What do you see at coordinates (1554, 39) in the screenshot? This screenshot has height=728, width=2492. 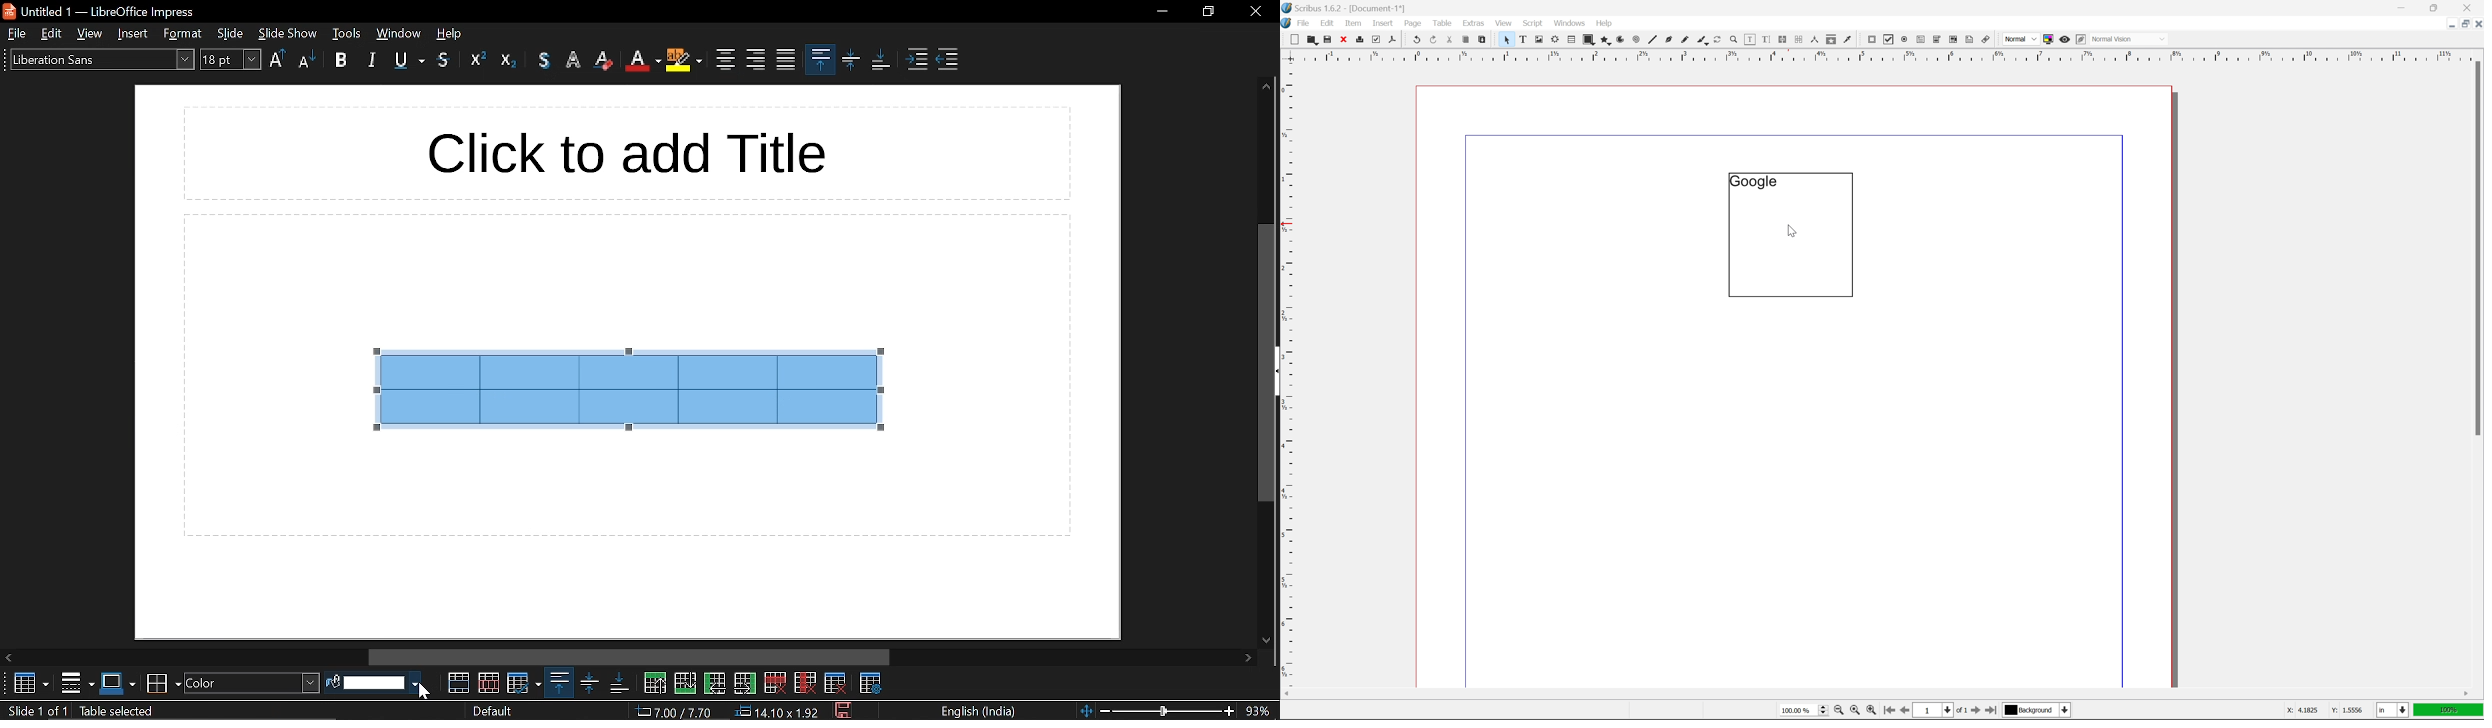 I see `render frame` at bounding box center [1554, 39].